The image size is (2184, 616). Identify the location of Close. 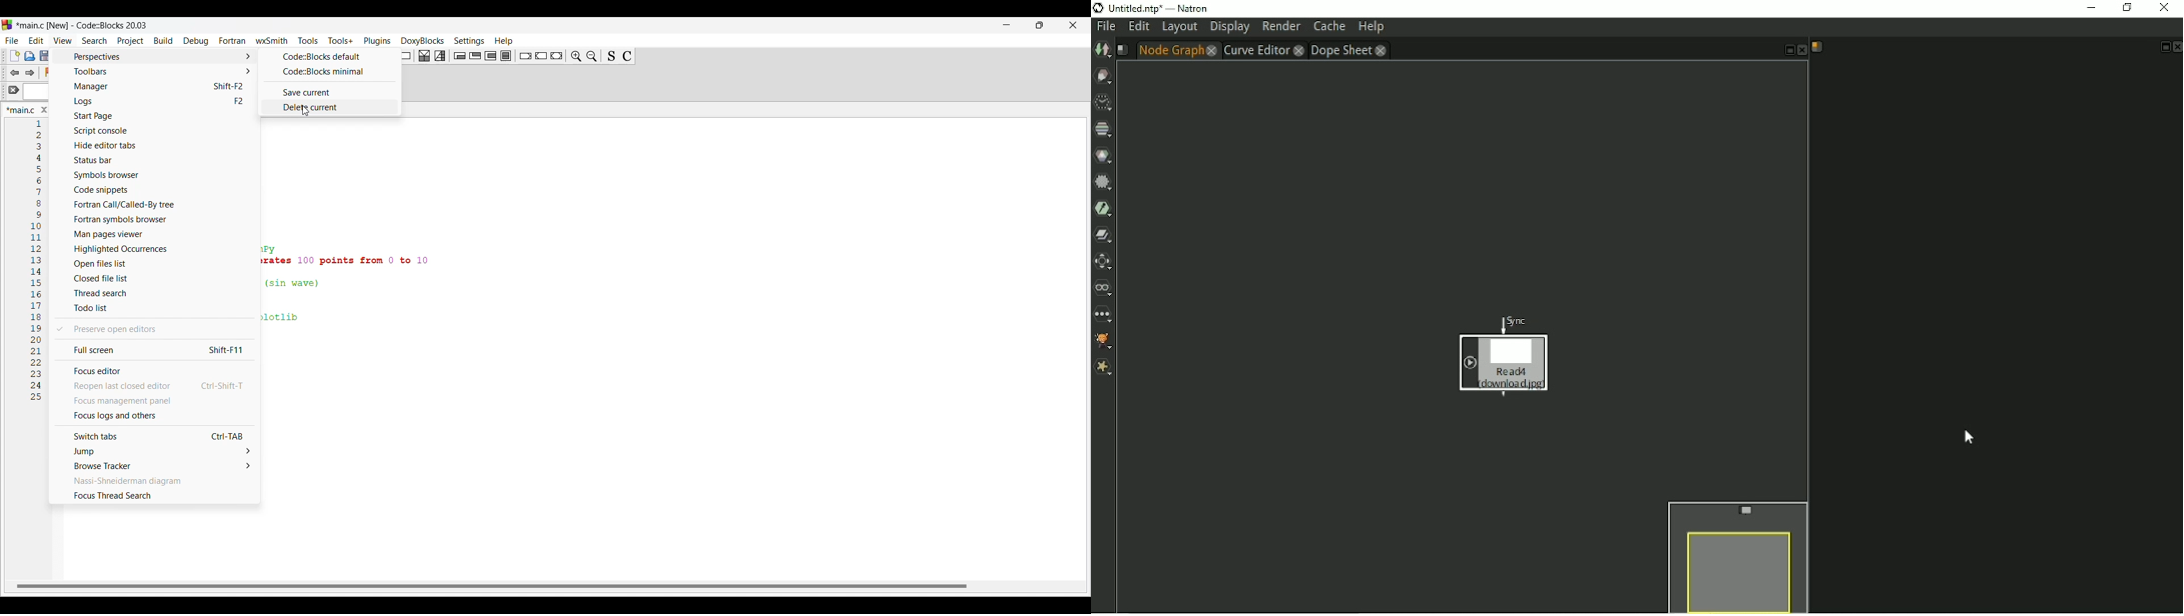
(44, 110).